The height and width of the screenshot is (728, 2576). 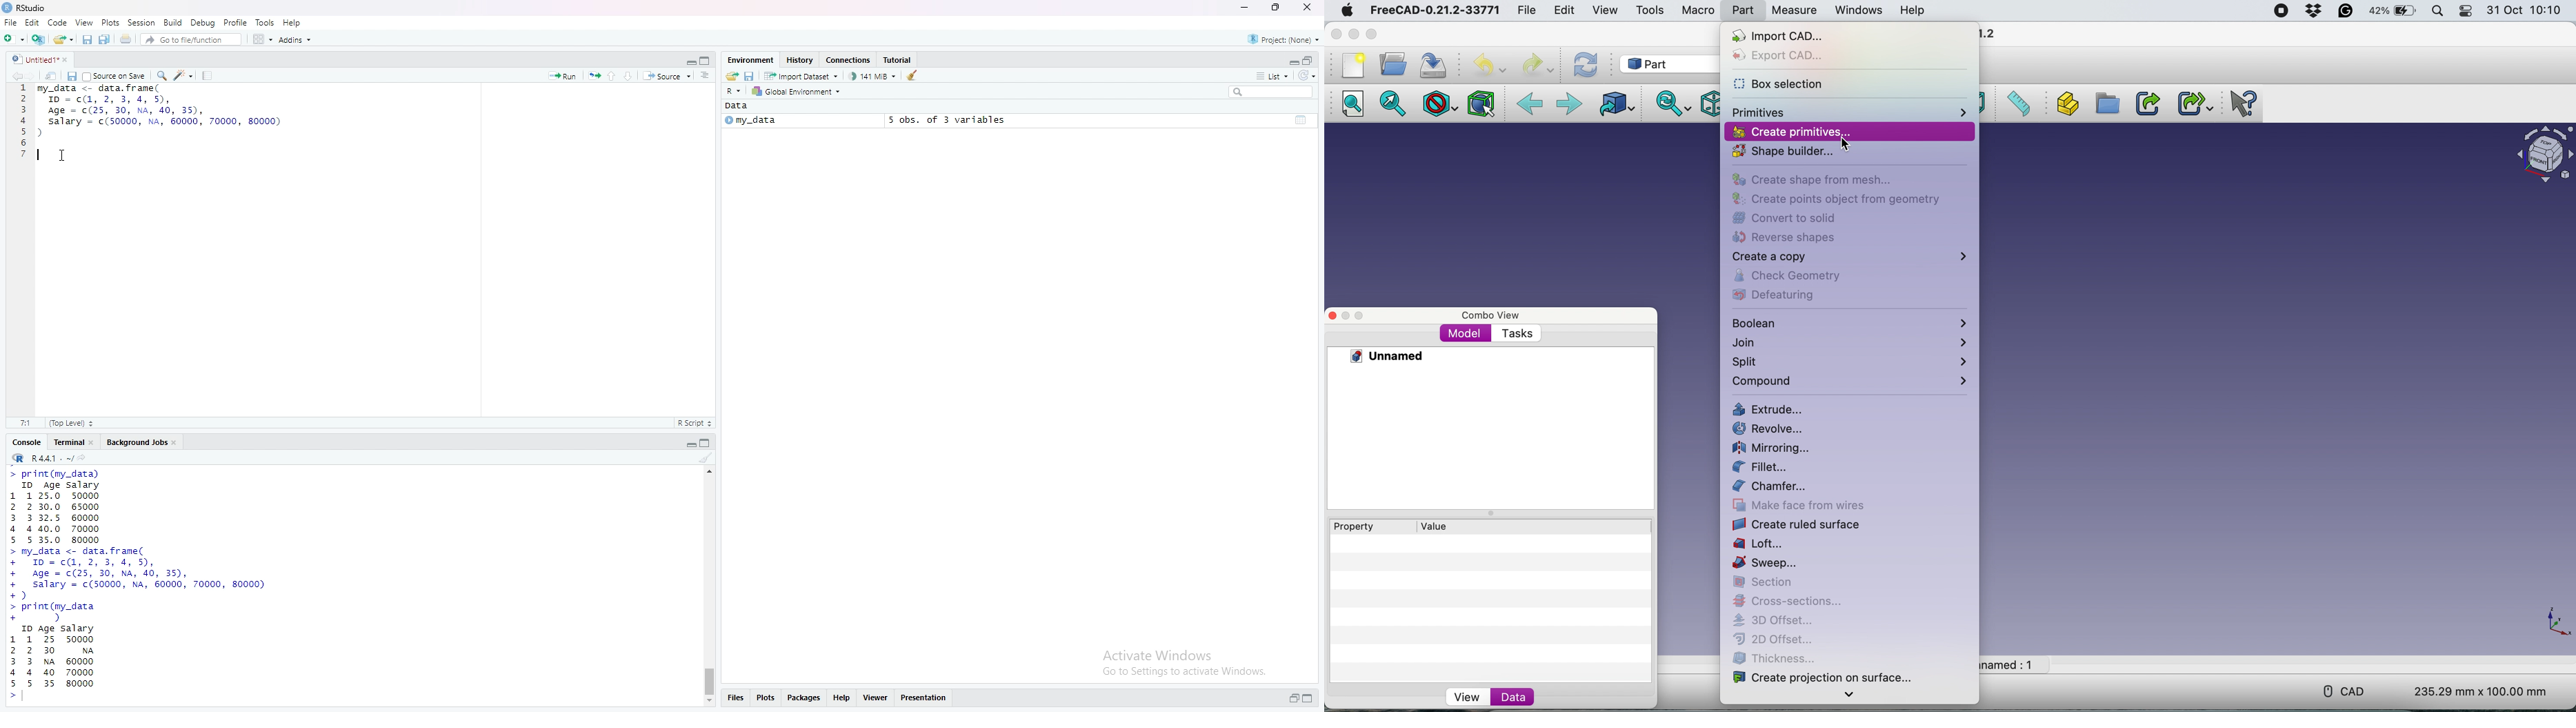 What do you see at coordinates (1567, 11) in the screenshot?
I see `Edit` at bounding box center [1567, 11].